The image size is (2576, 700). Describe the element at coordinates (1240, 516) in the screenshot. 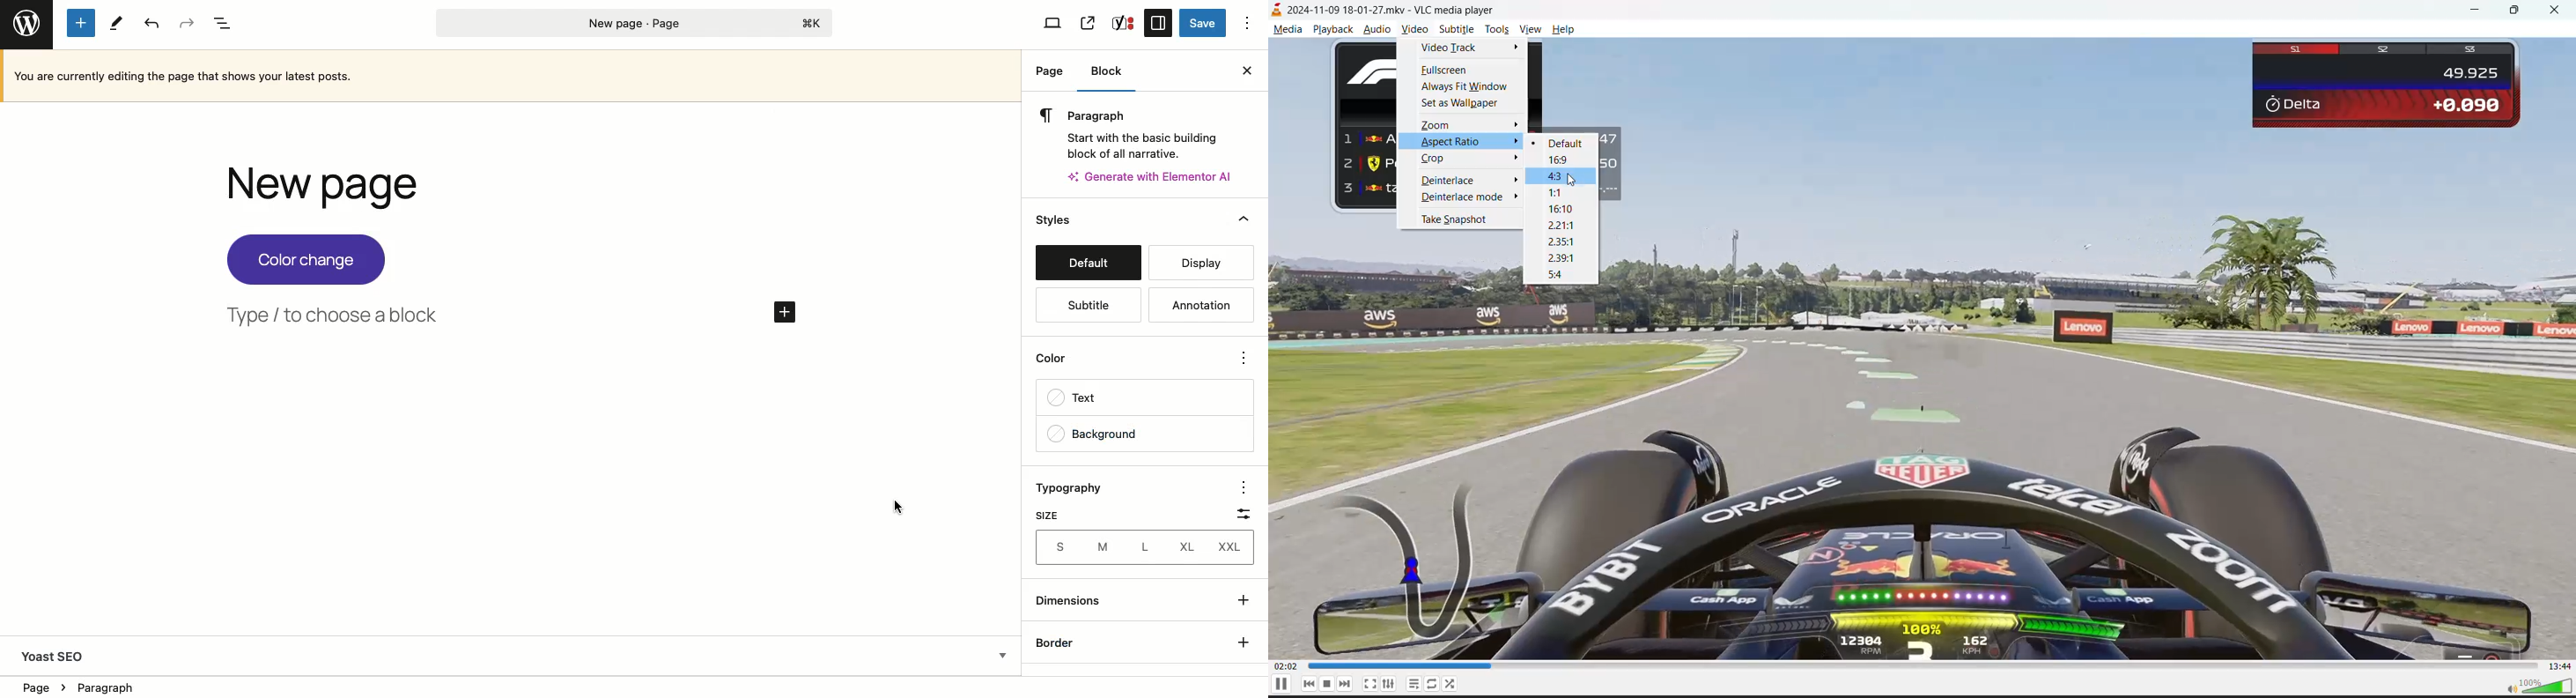

I see `Filter` at that location.